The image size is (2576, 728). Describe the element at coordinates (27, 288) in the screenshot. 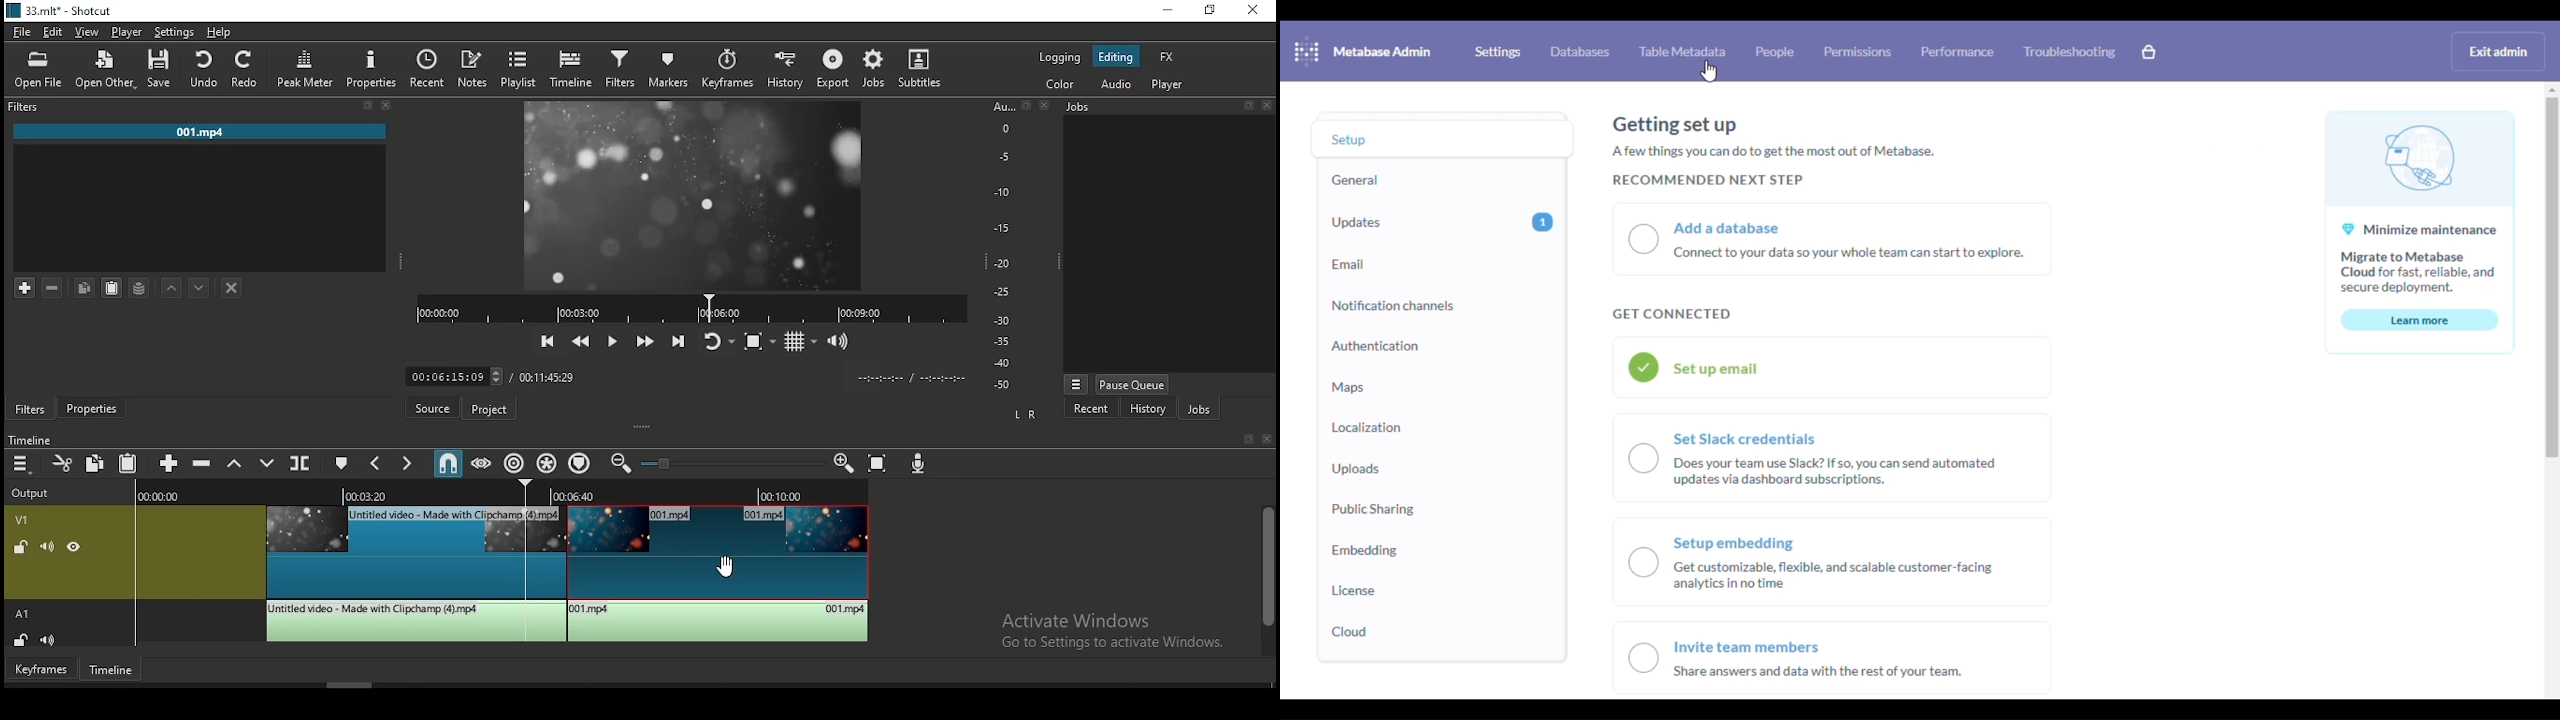

I see `add a filter` at that location.